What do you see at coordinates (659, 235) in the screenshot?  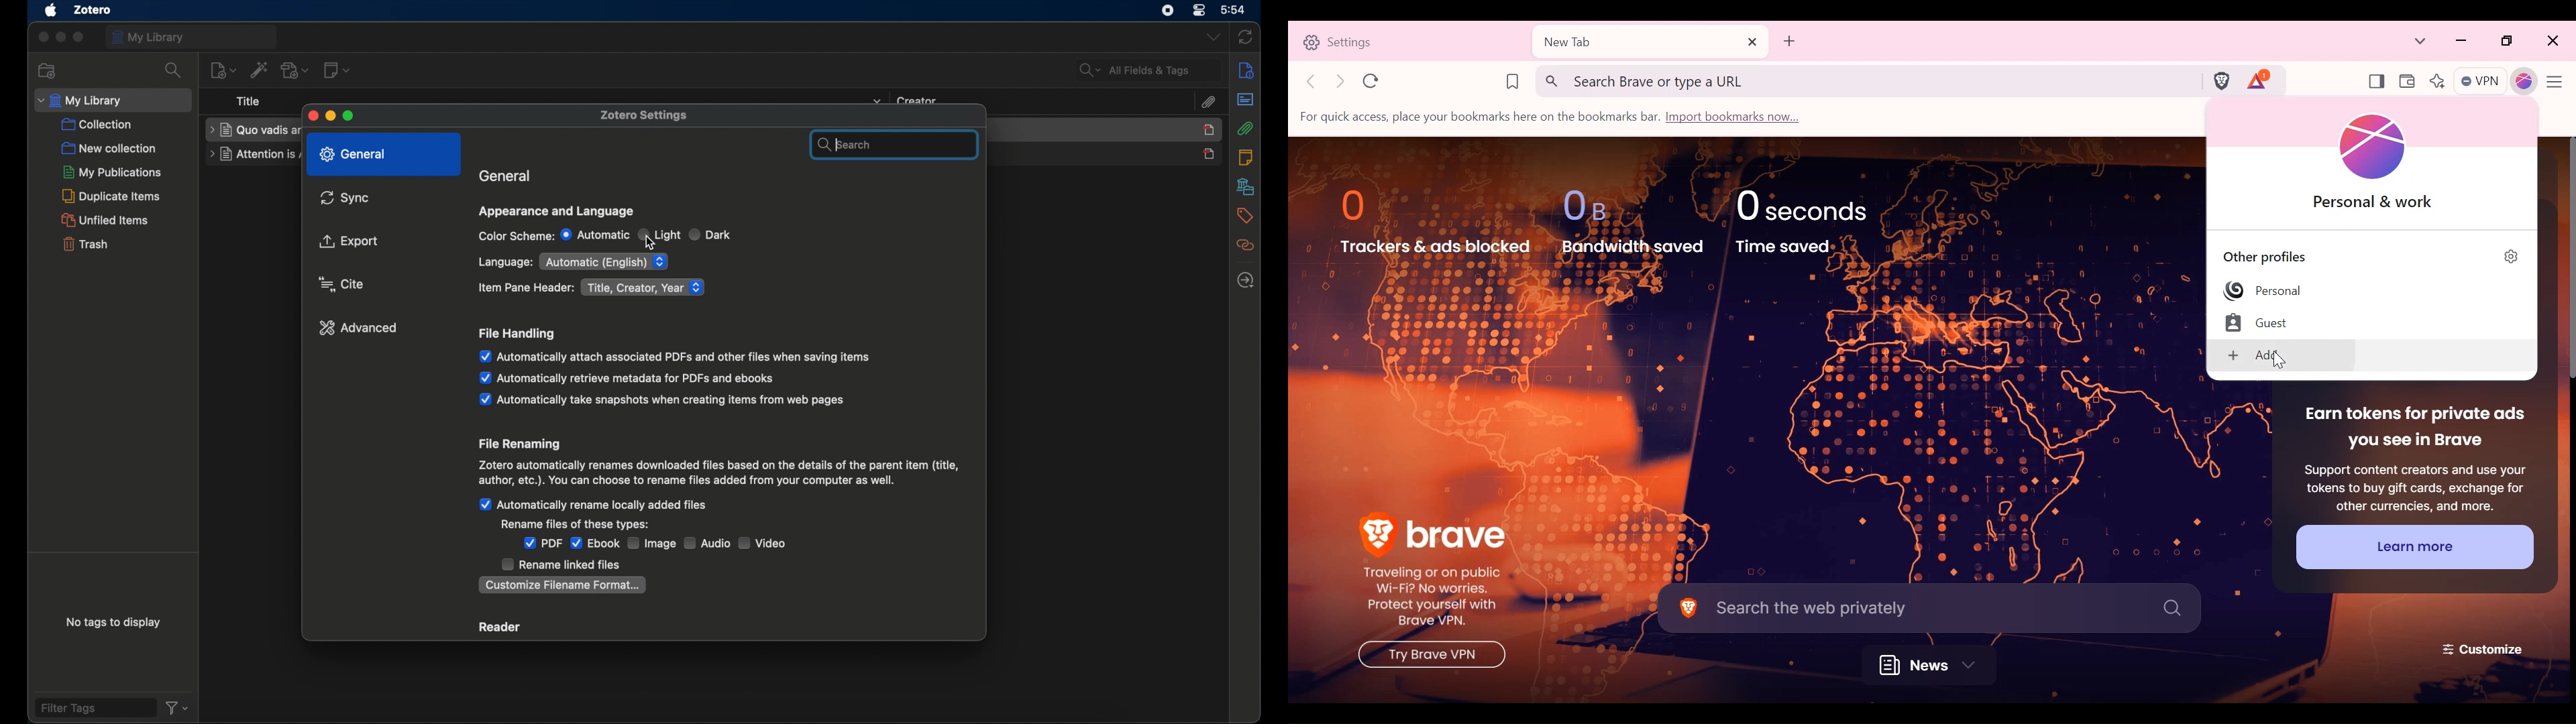 I see `light radio button` at bounding box center [659, 235].